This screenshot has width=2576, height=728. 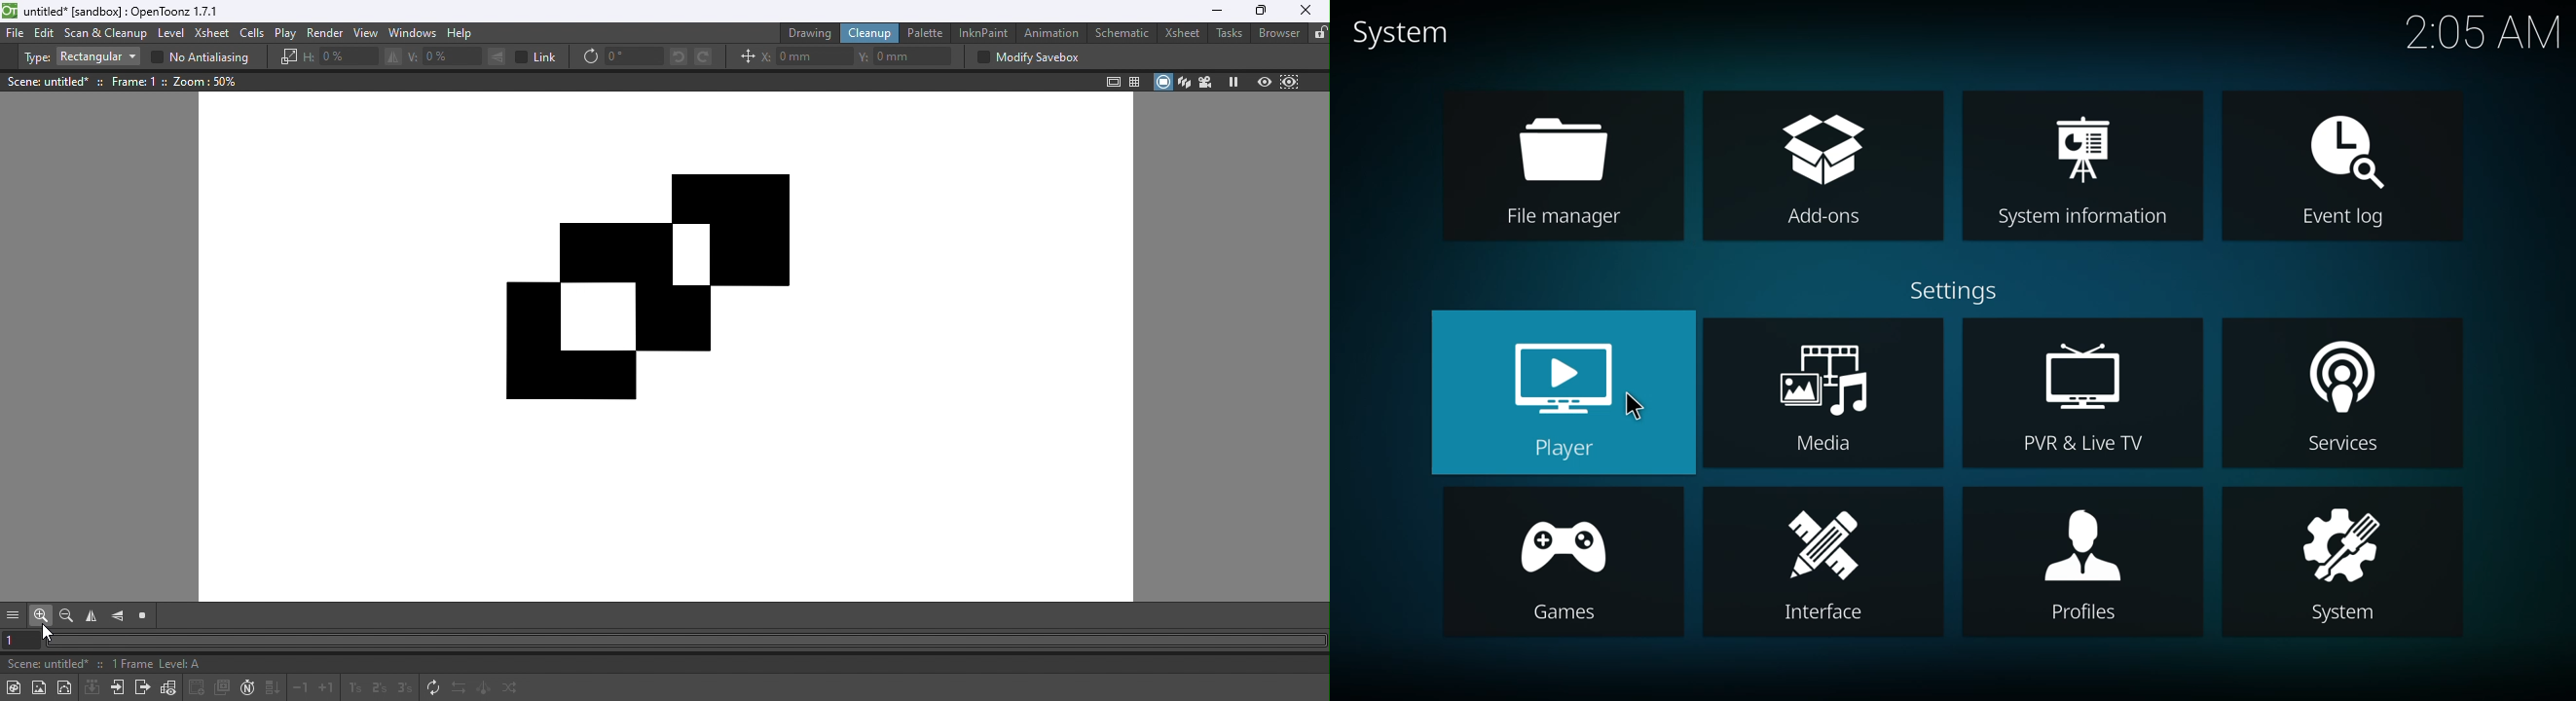 I want to click on player, so click(x=1565, y=393).